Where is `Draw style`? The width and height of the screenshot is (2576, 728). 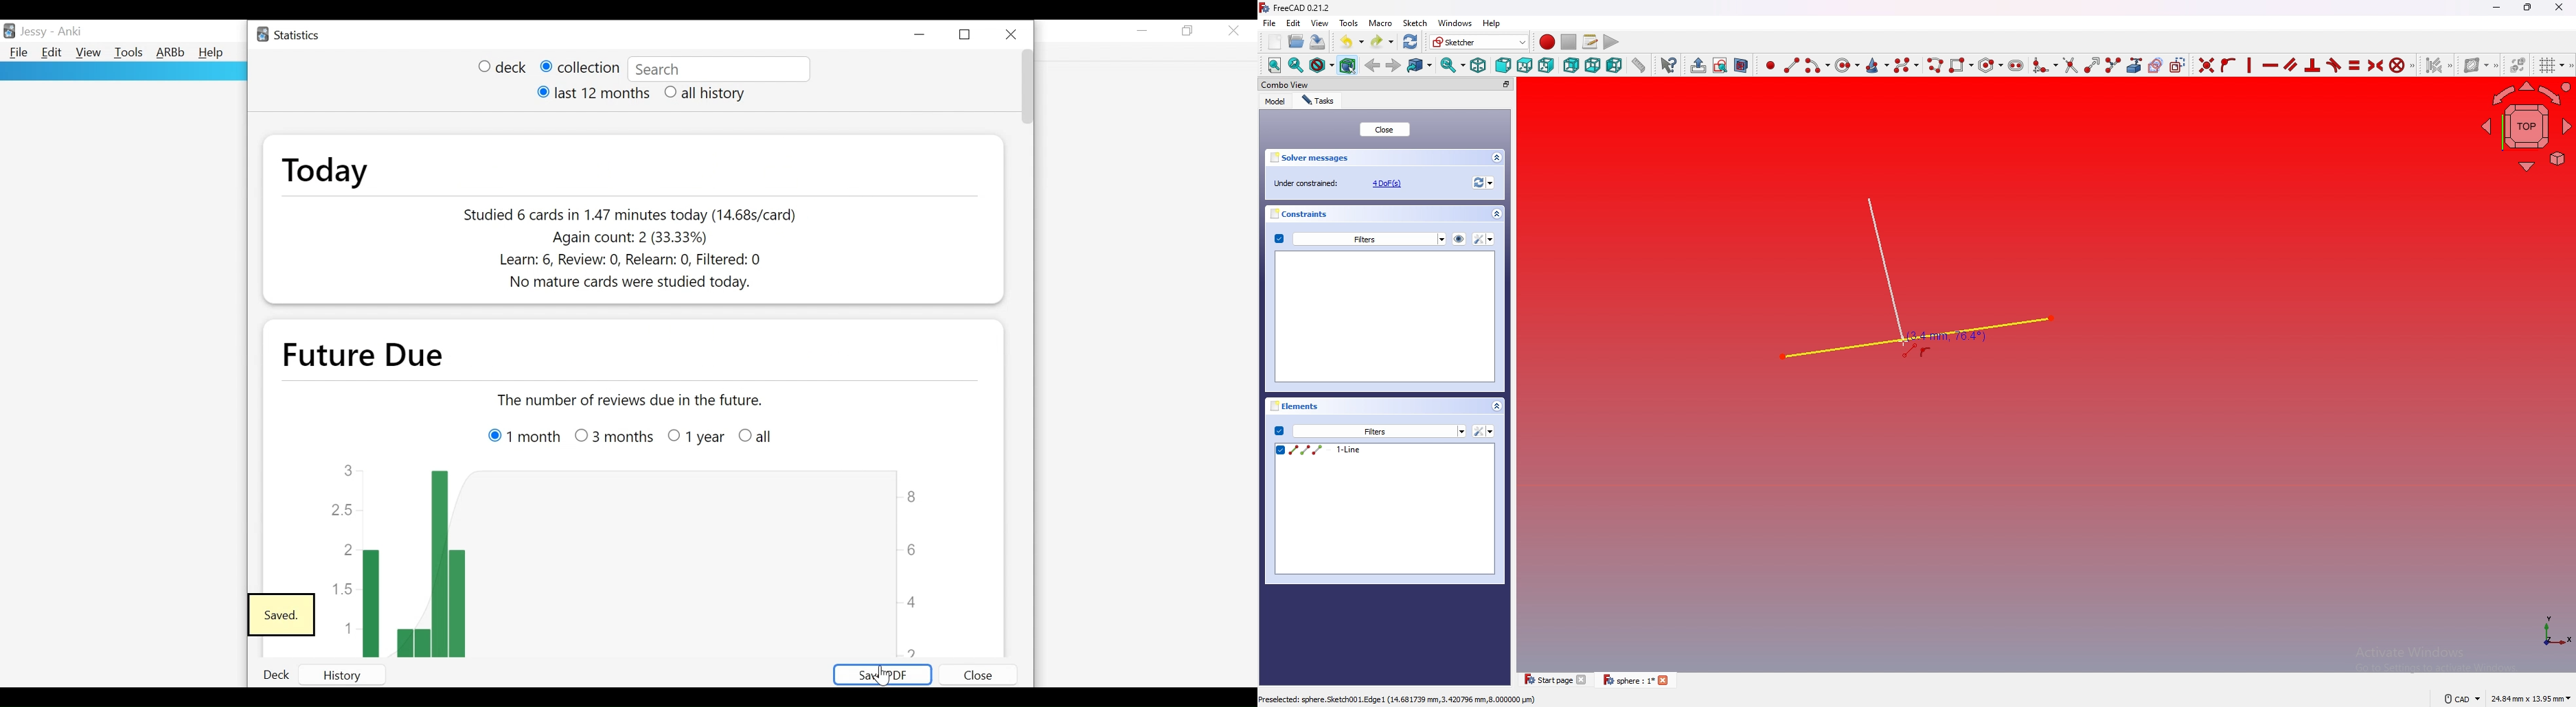
Draw style is located at coordinates (1321, 65).